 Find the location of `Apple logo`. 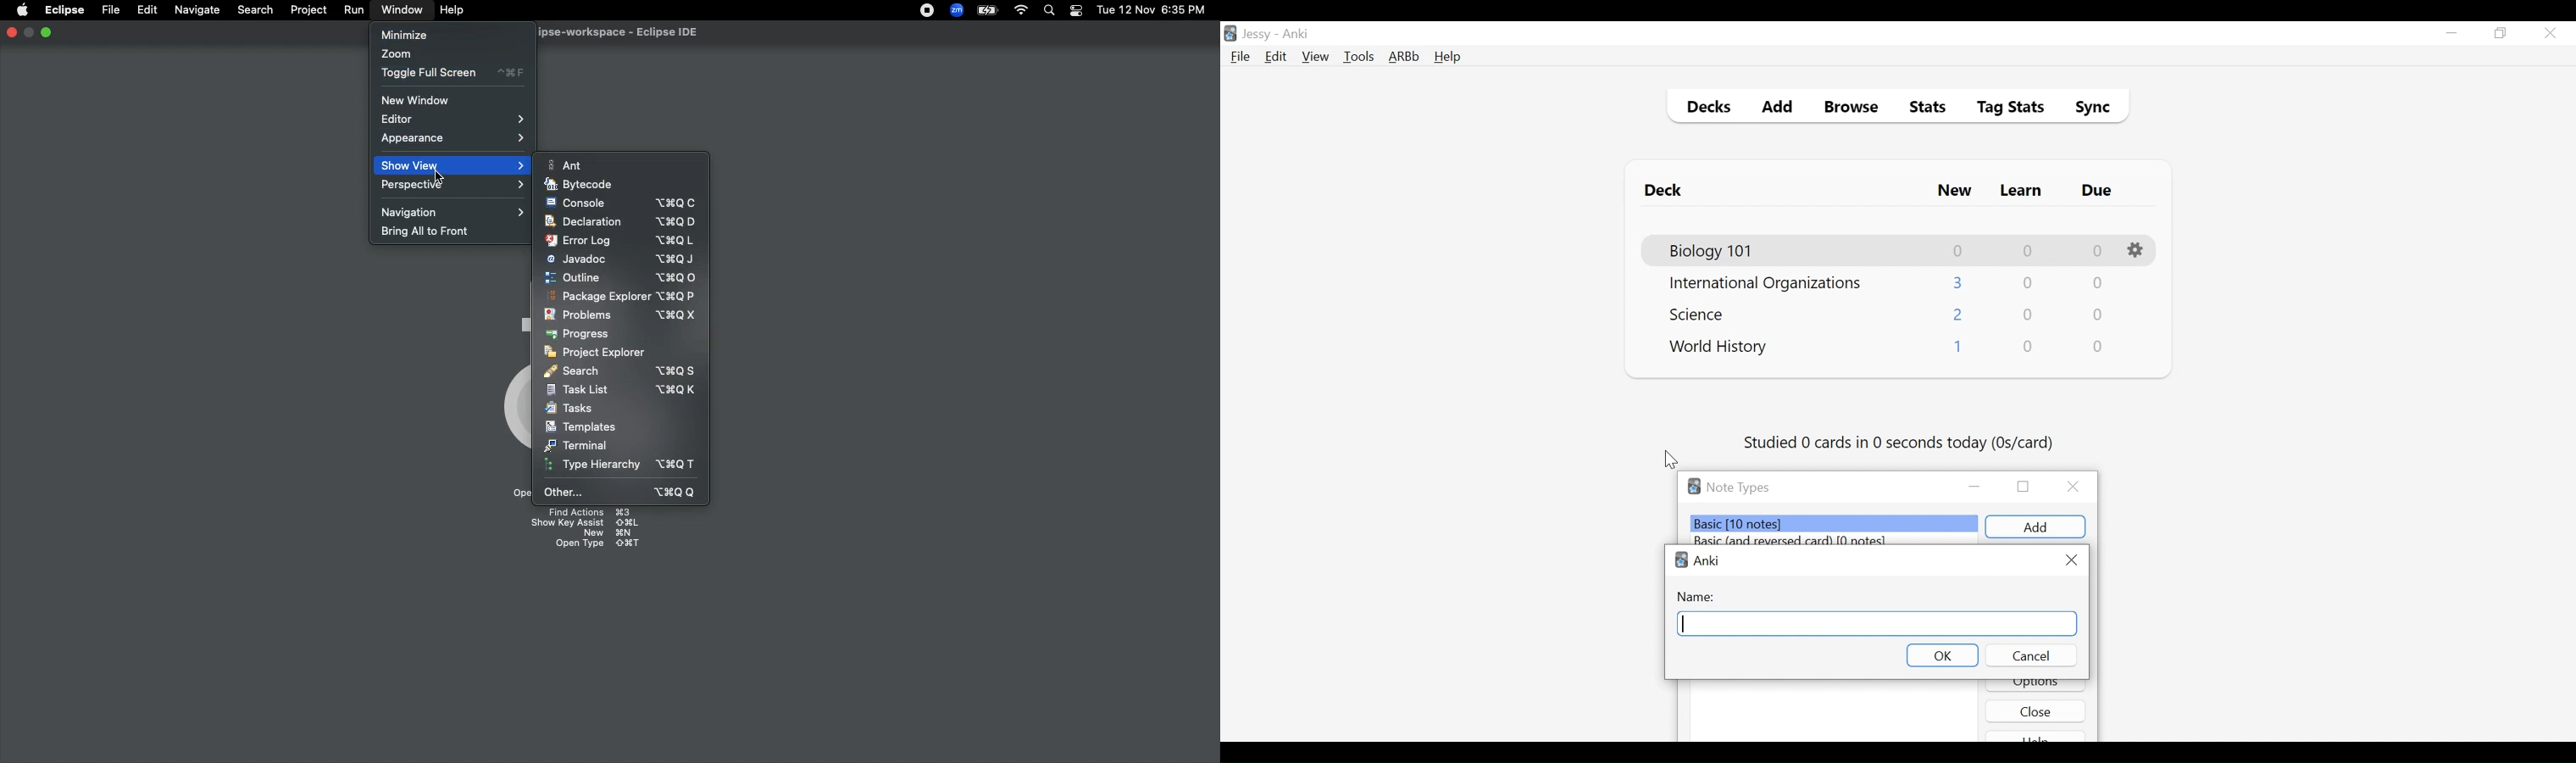

Apple logo is located at coordinates (22, 9).